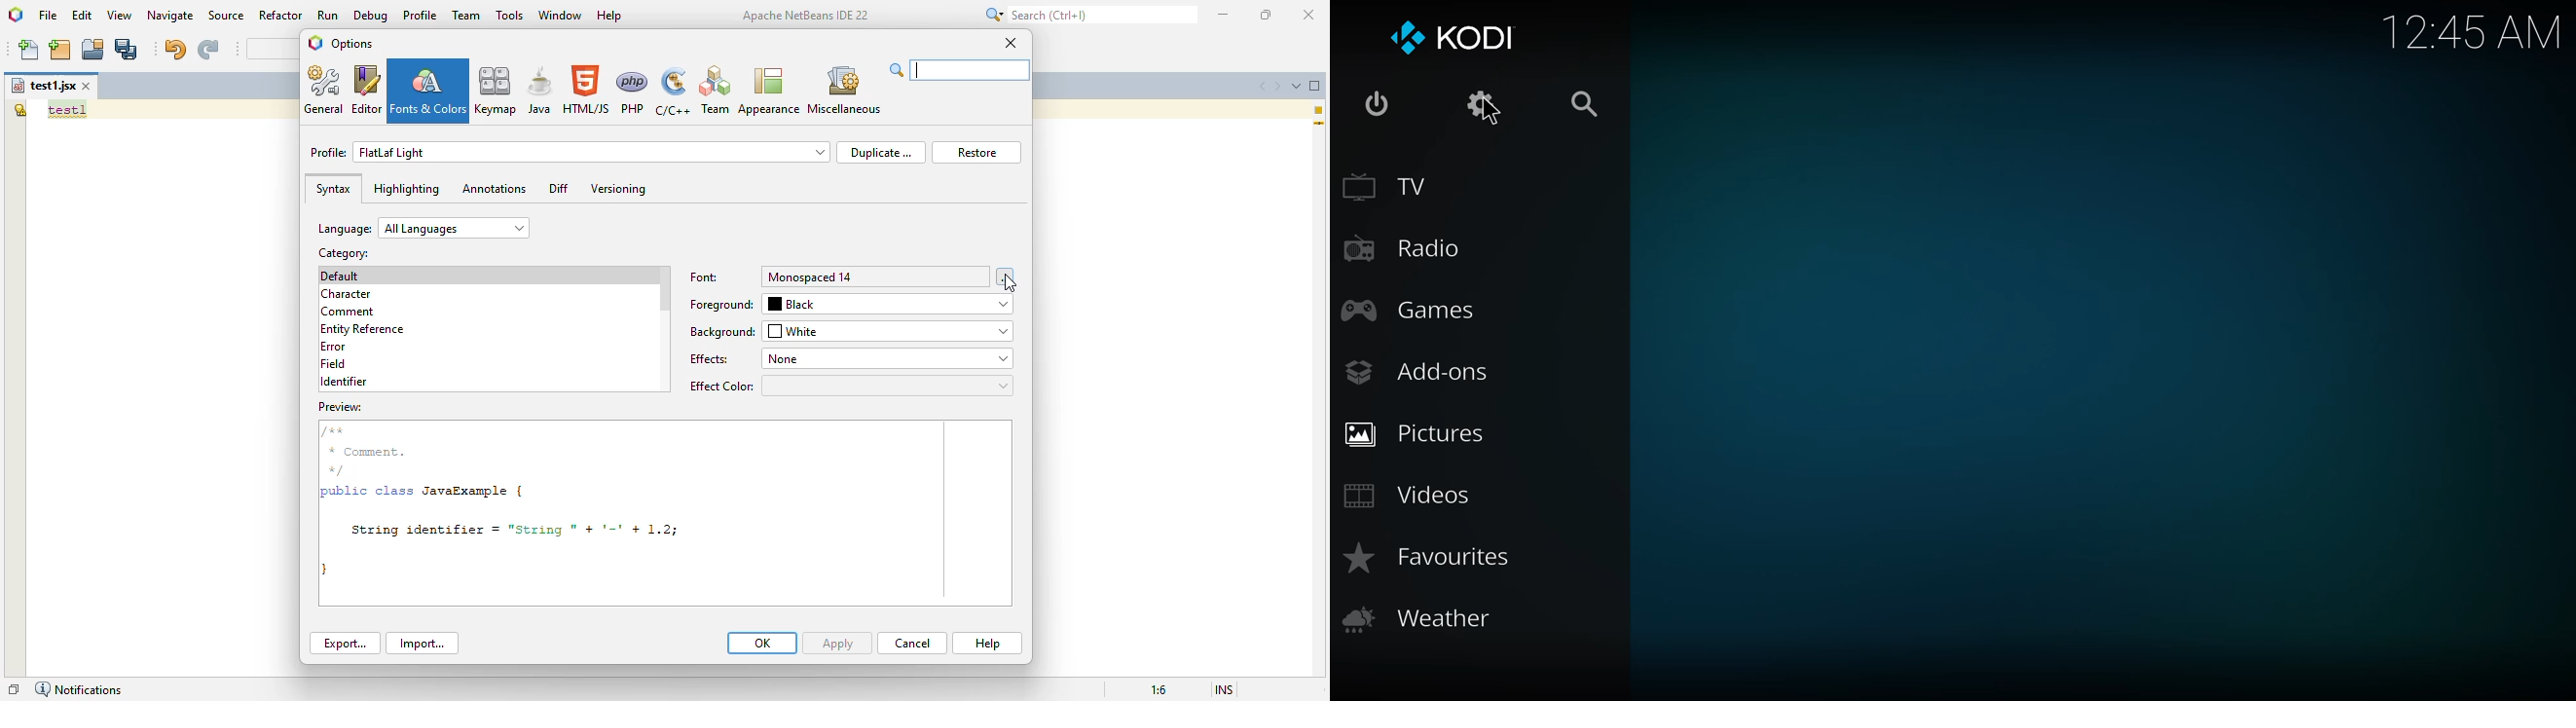  What do you see at coordinates (1490, 111) in the screenshot?
I see `cursor` at bounding box center [1490, 111].